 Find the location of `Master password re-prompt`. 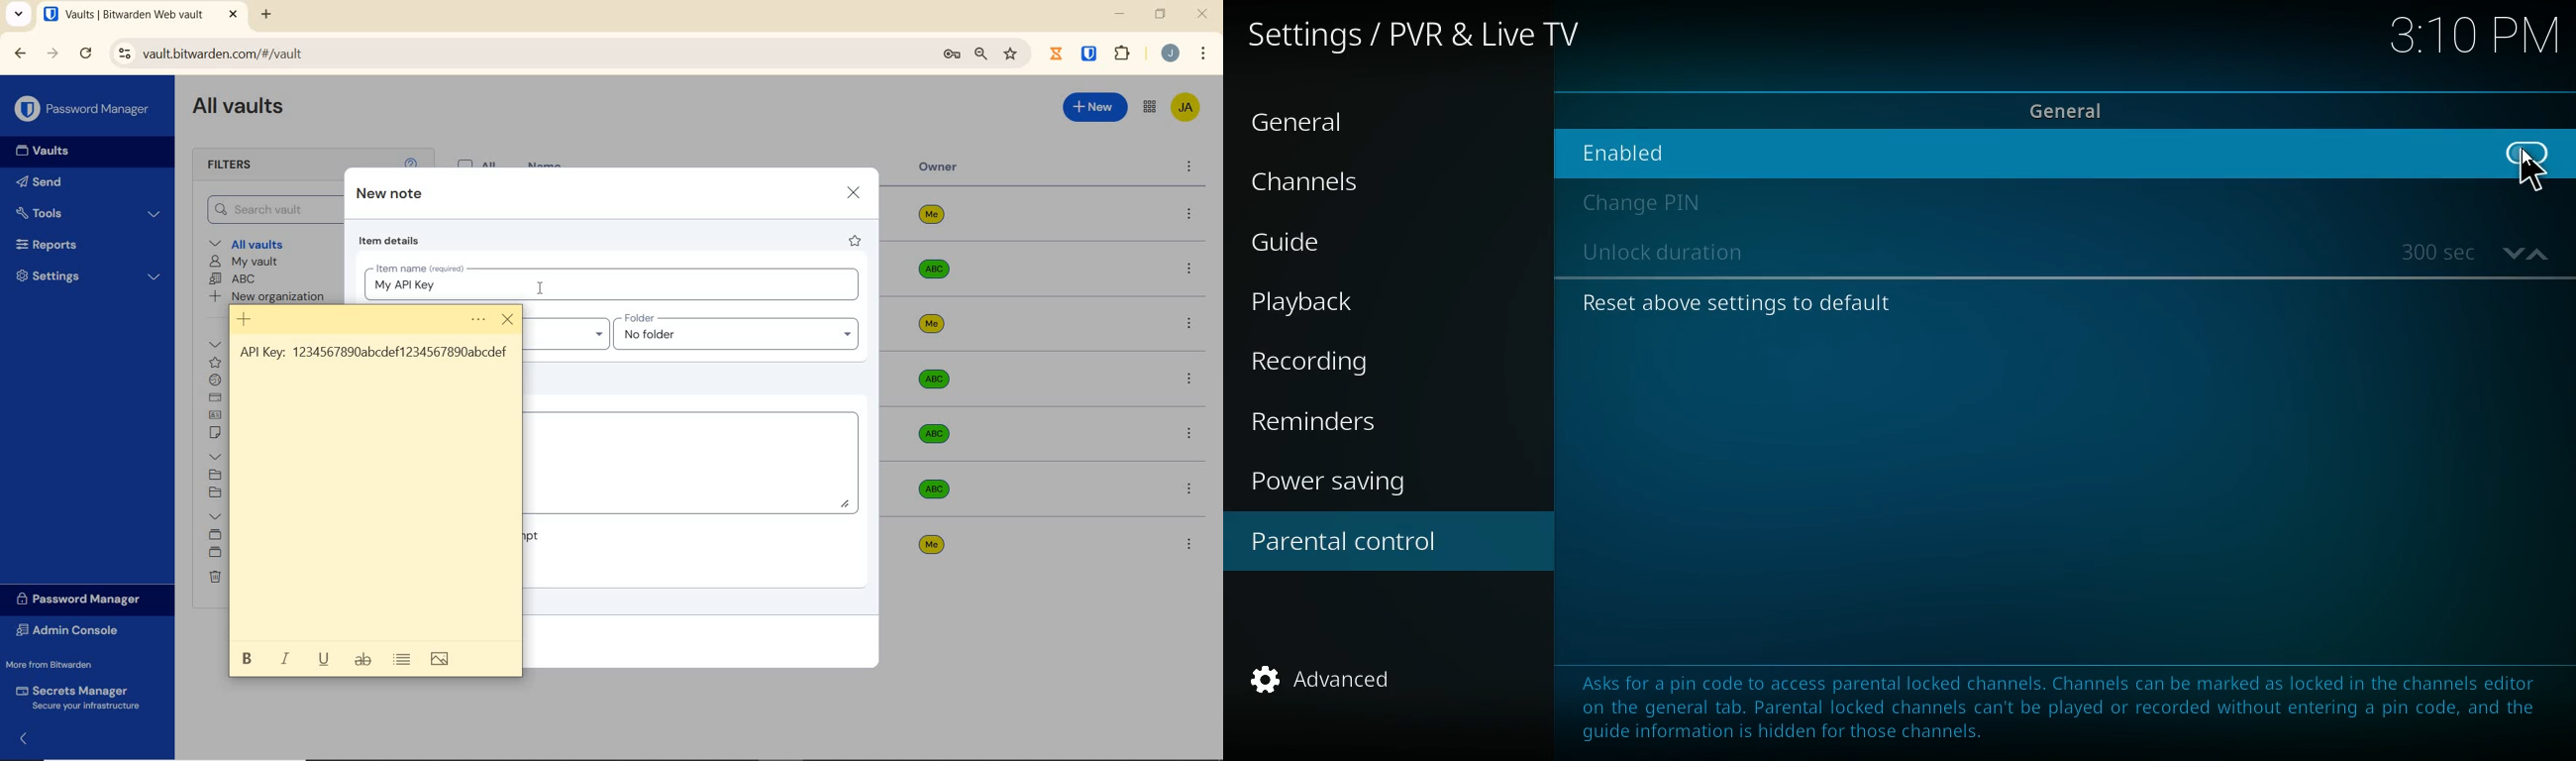

Master password re-prompt is located at coordinates (532, 535).